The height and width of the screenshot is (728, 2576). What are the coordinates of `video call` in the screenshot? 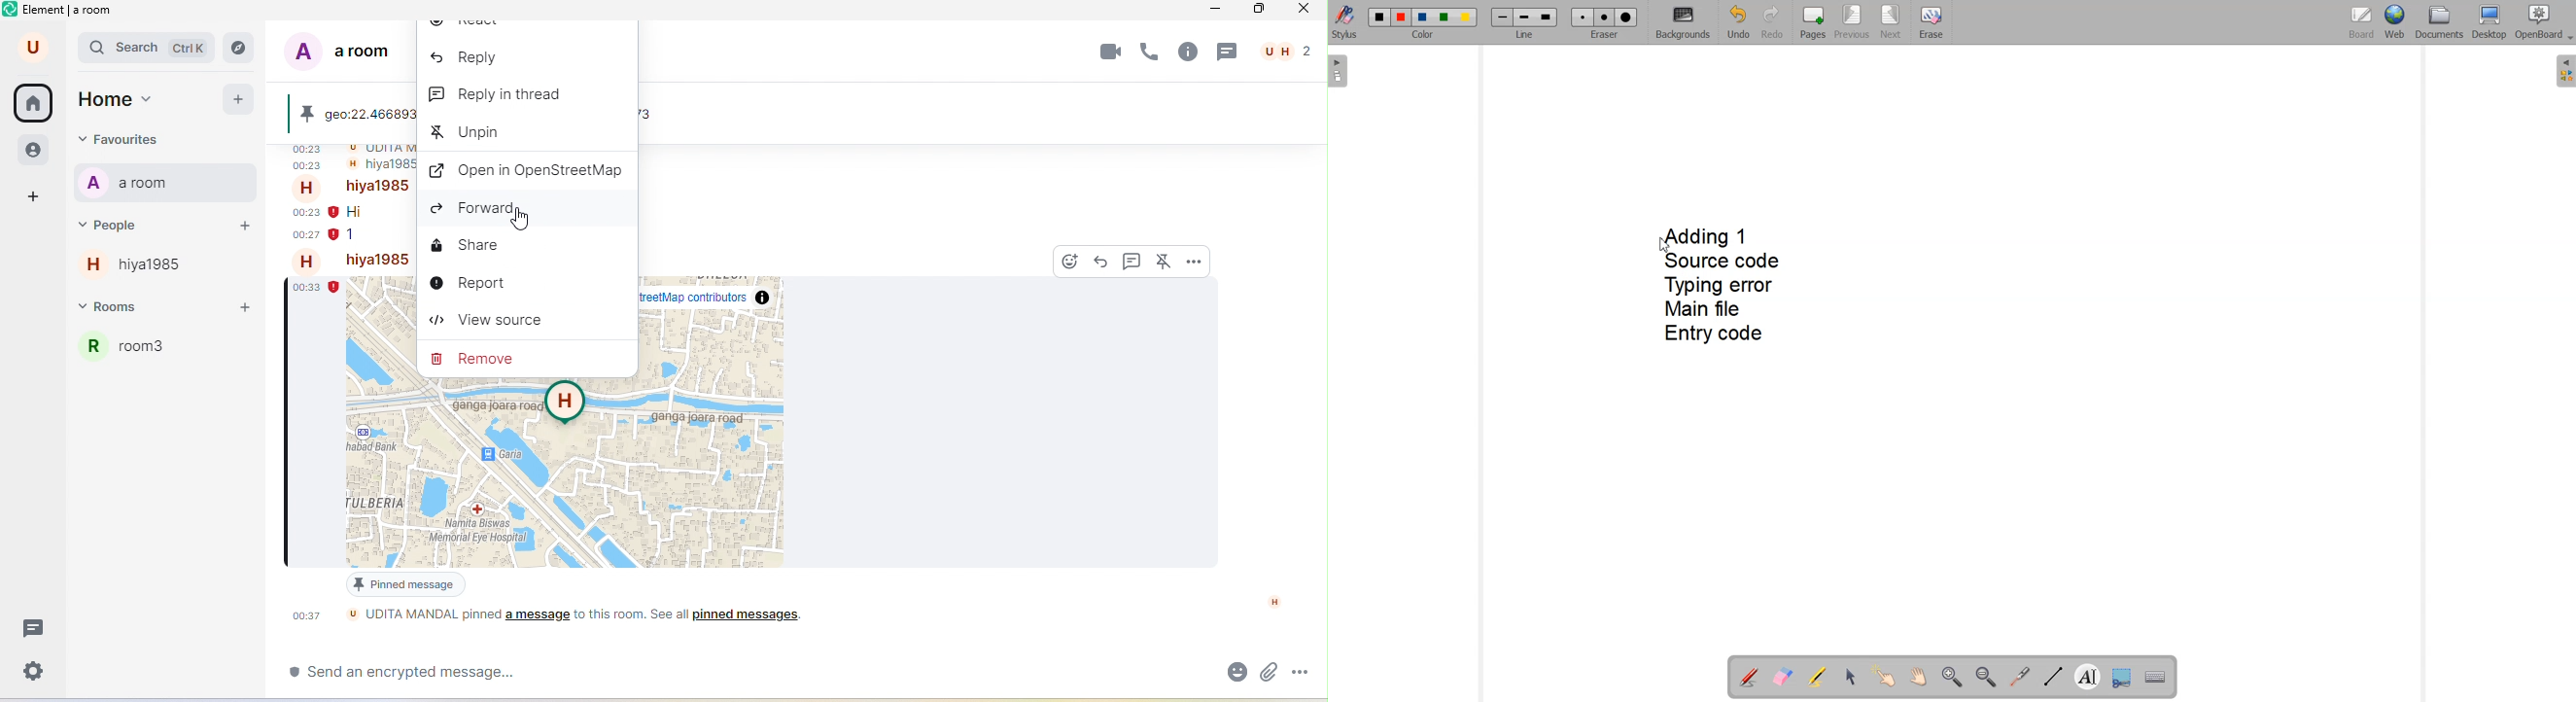 It's located at (1108, 53).